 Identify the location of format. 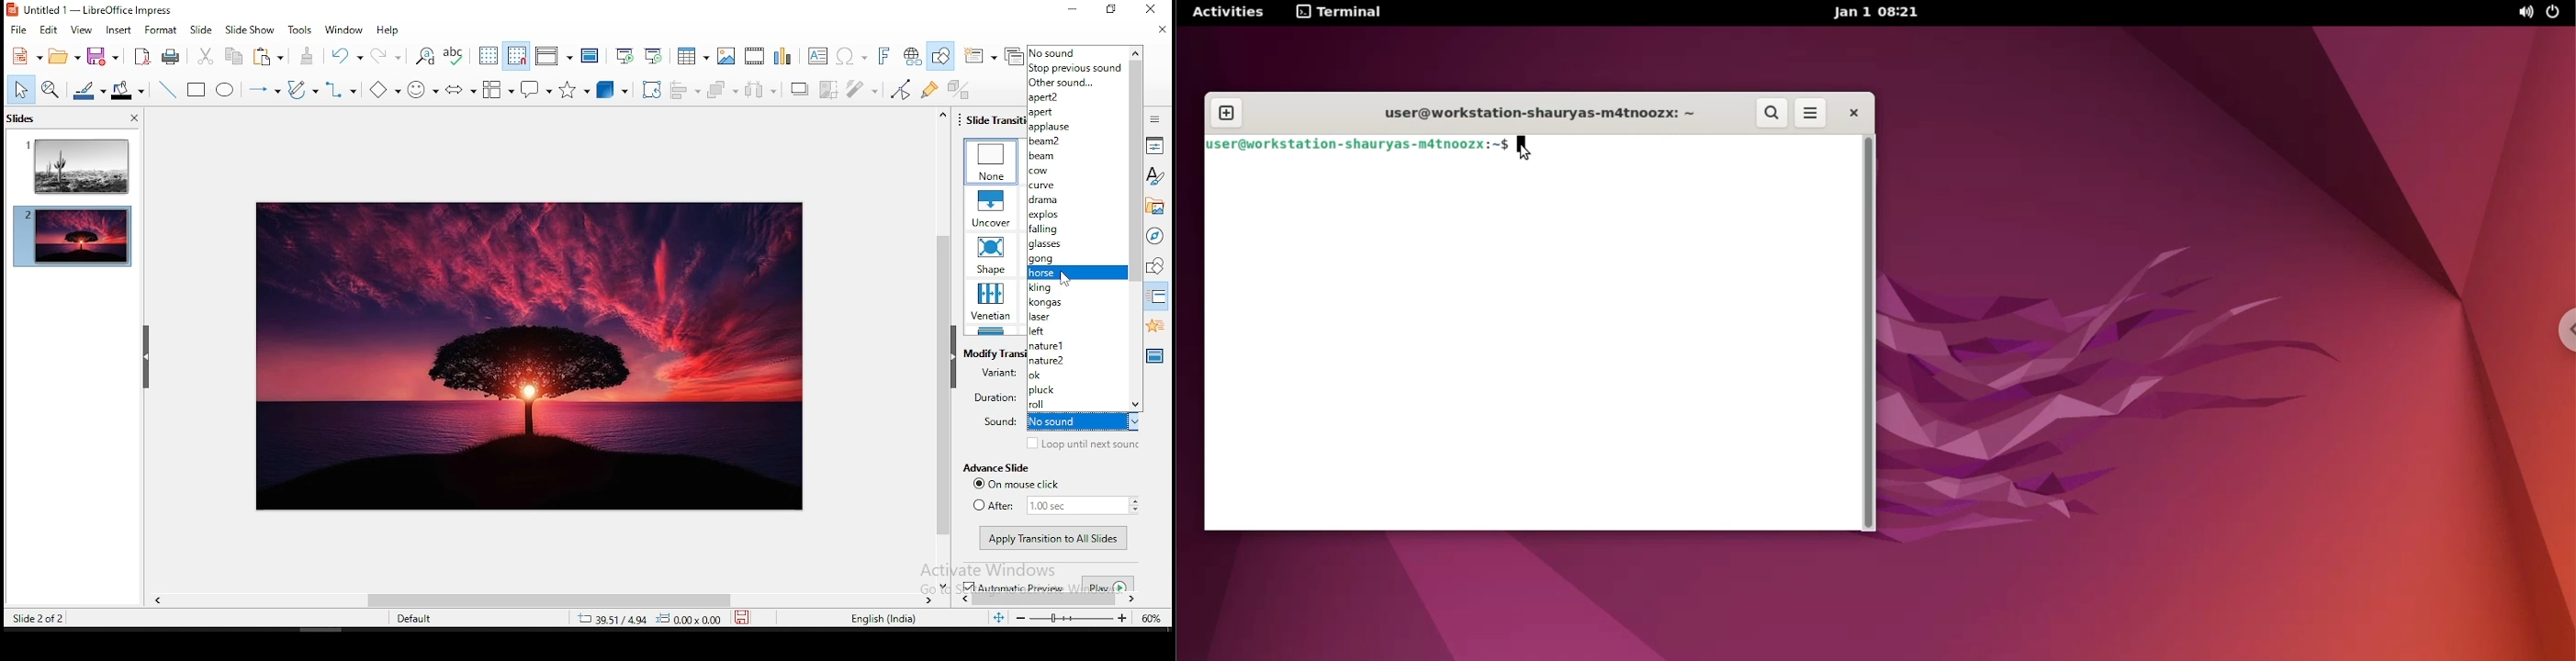
(161, 28).